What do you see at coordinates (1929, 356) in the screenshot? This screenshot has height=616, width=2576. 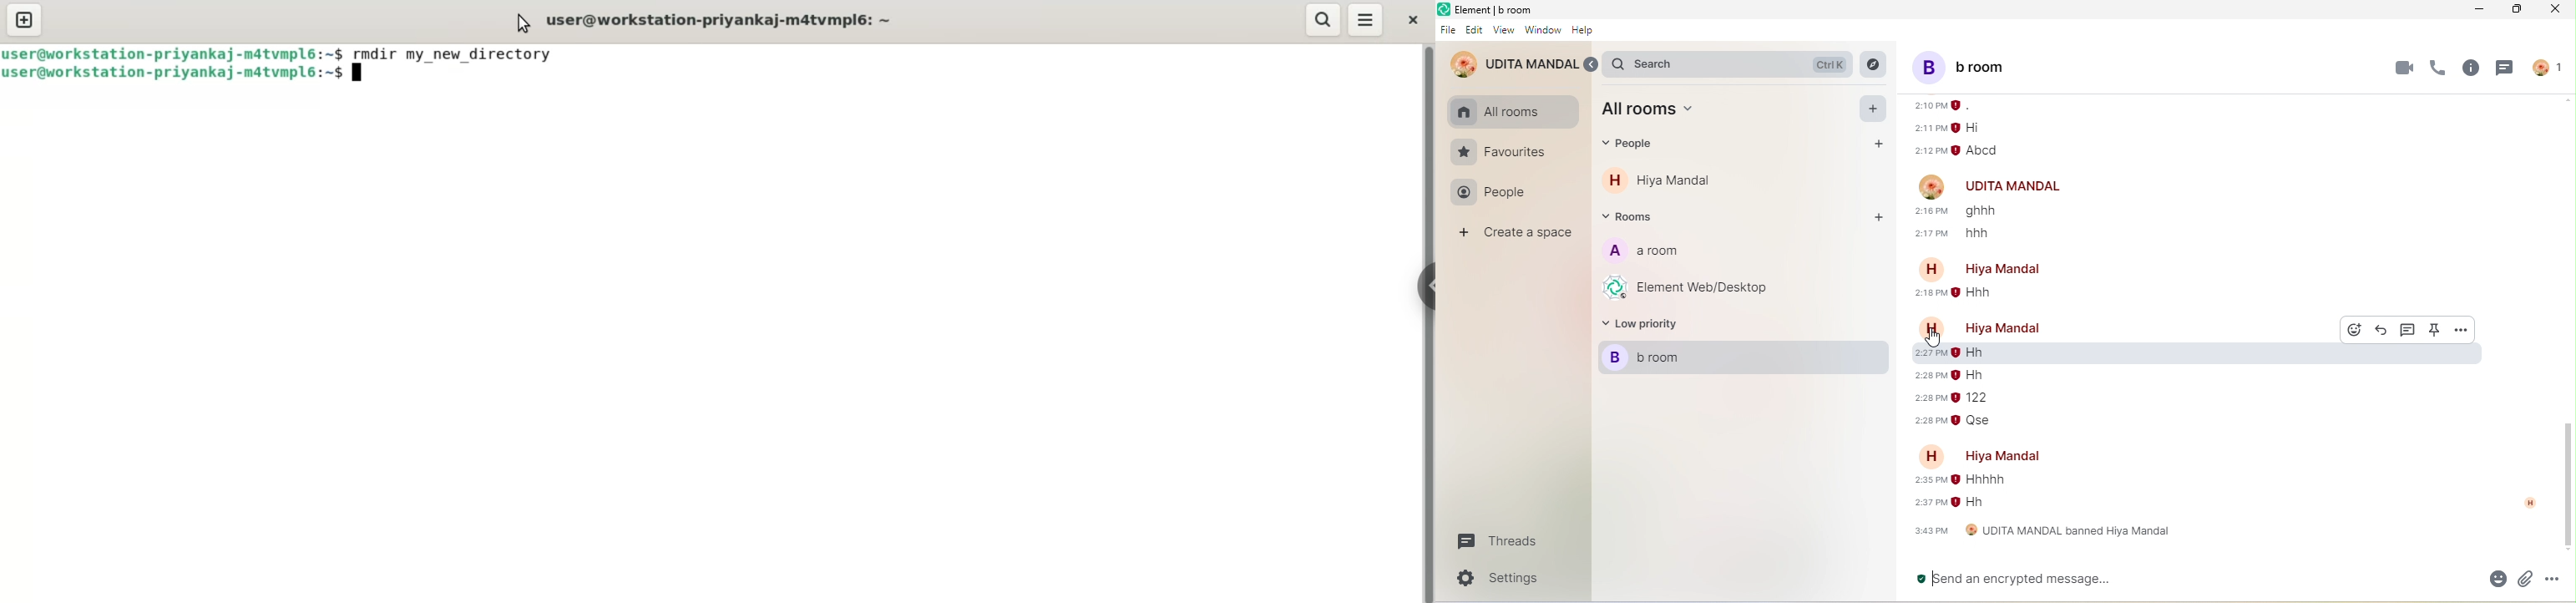 I see `sending message time` at bounding box center [1929, 356].